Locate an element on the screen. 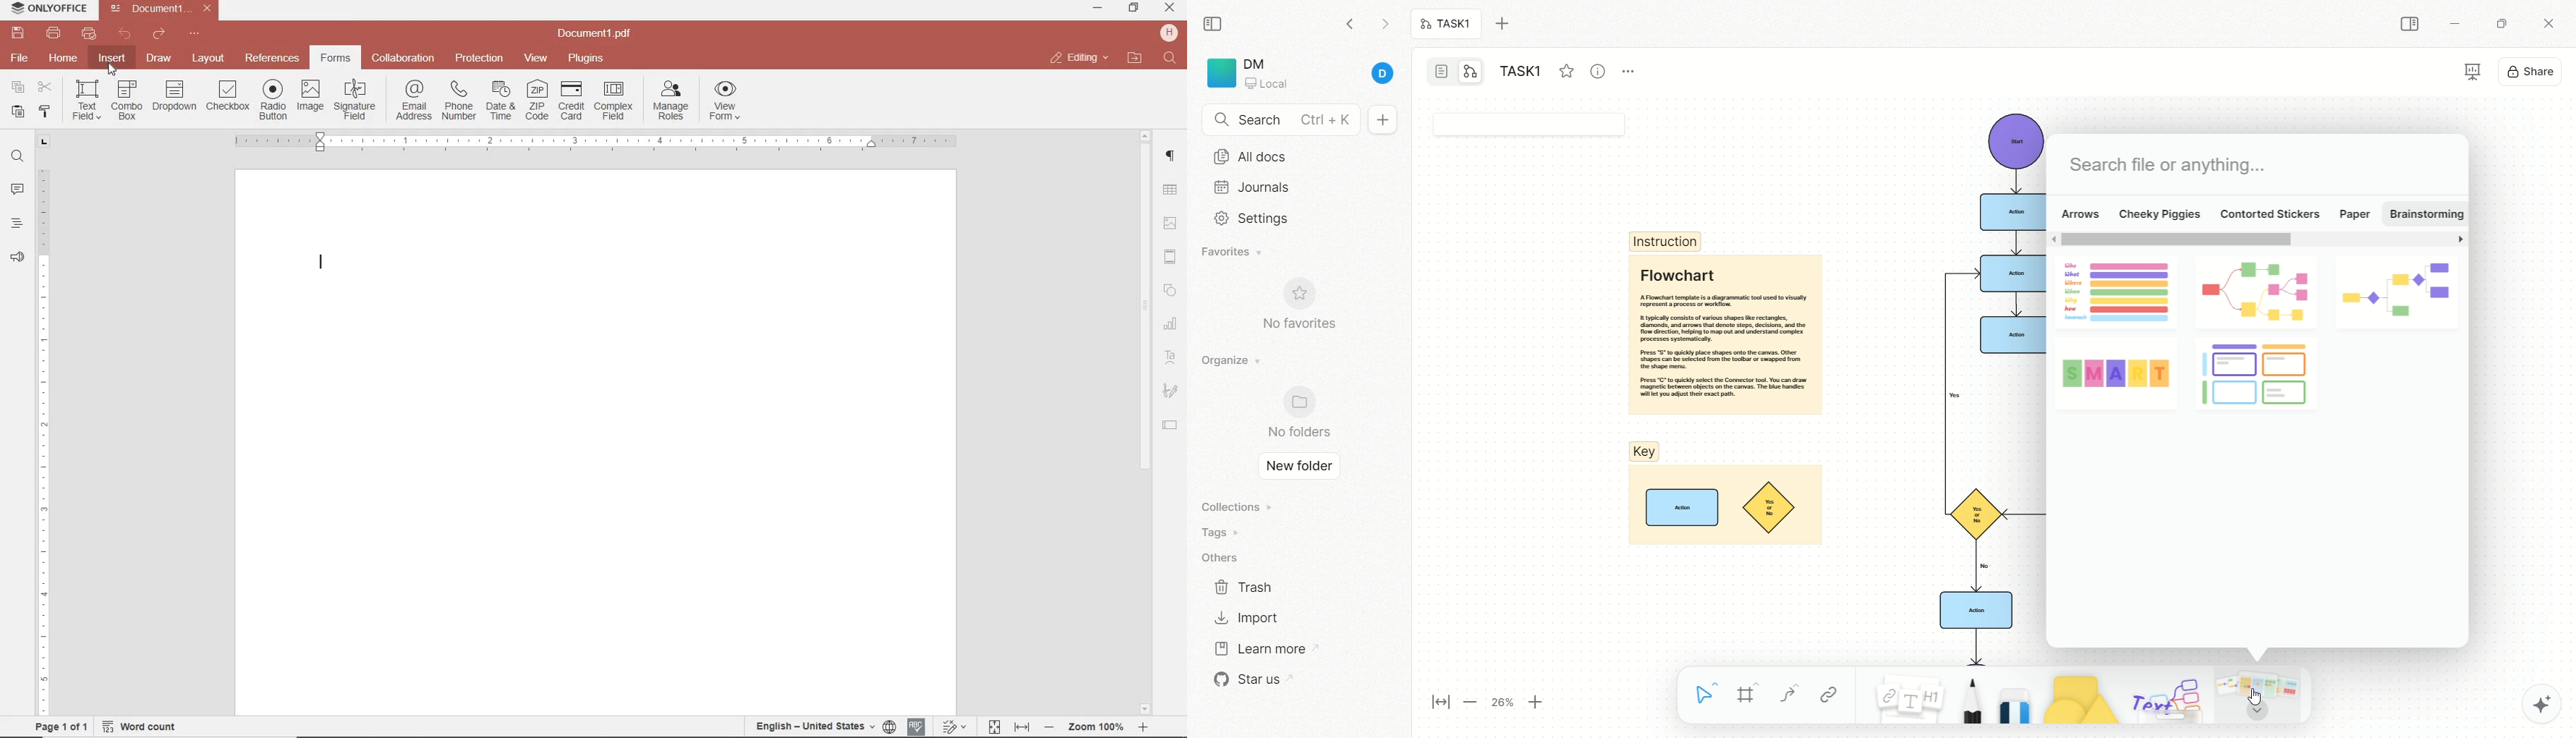 This screenshot has width=2576, height=756. heading is located at coordinates (17, 223).